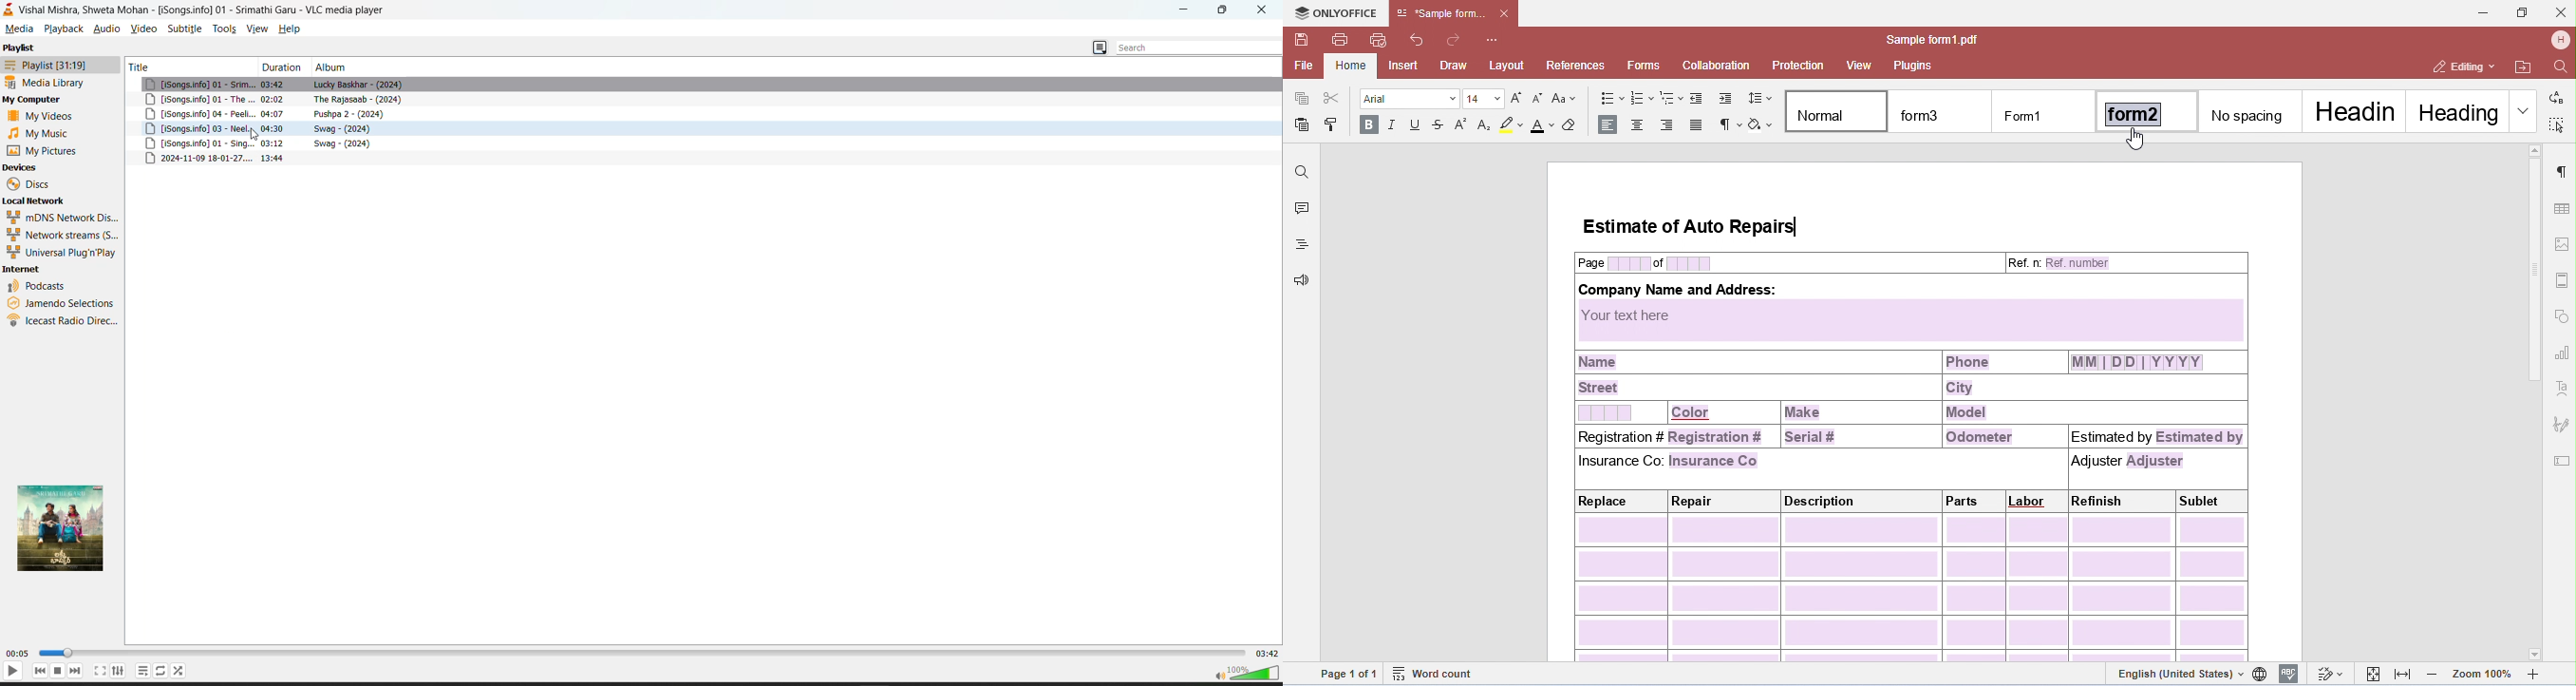 Image resolution: width=2576 pixels, height=700 pixels. What do you see at coordinates (11, 10) in the screenshot?
I see `vlc logo` at bounding box center [11, 10].